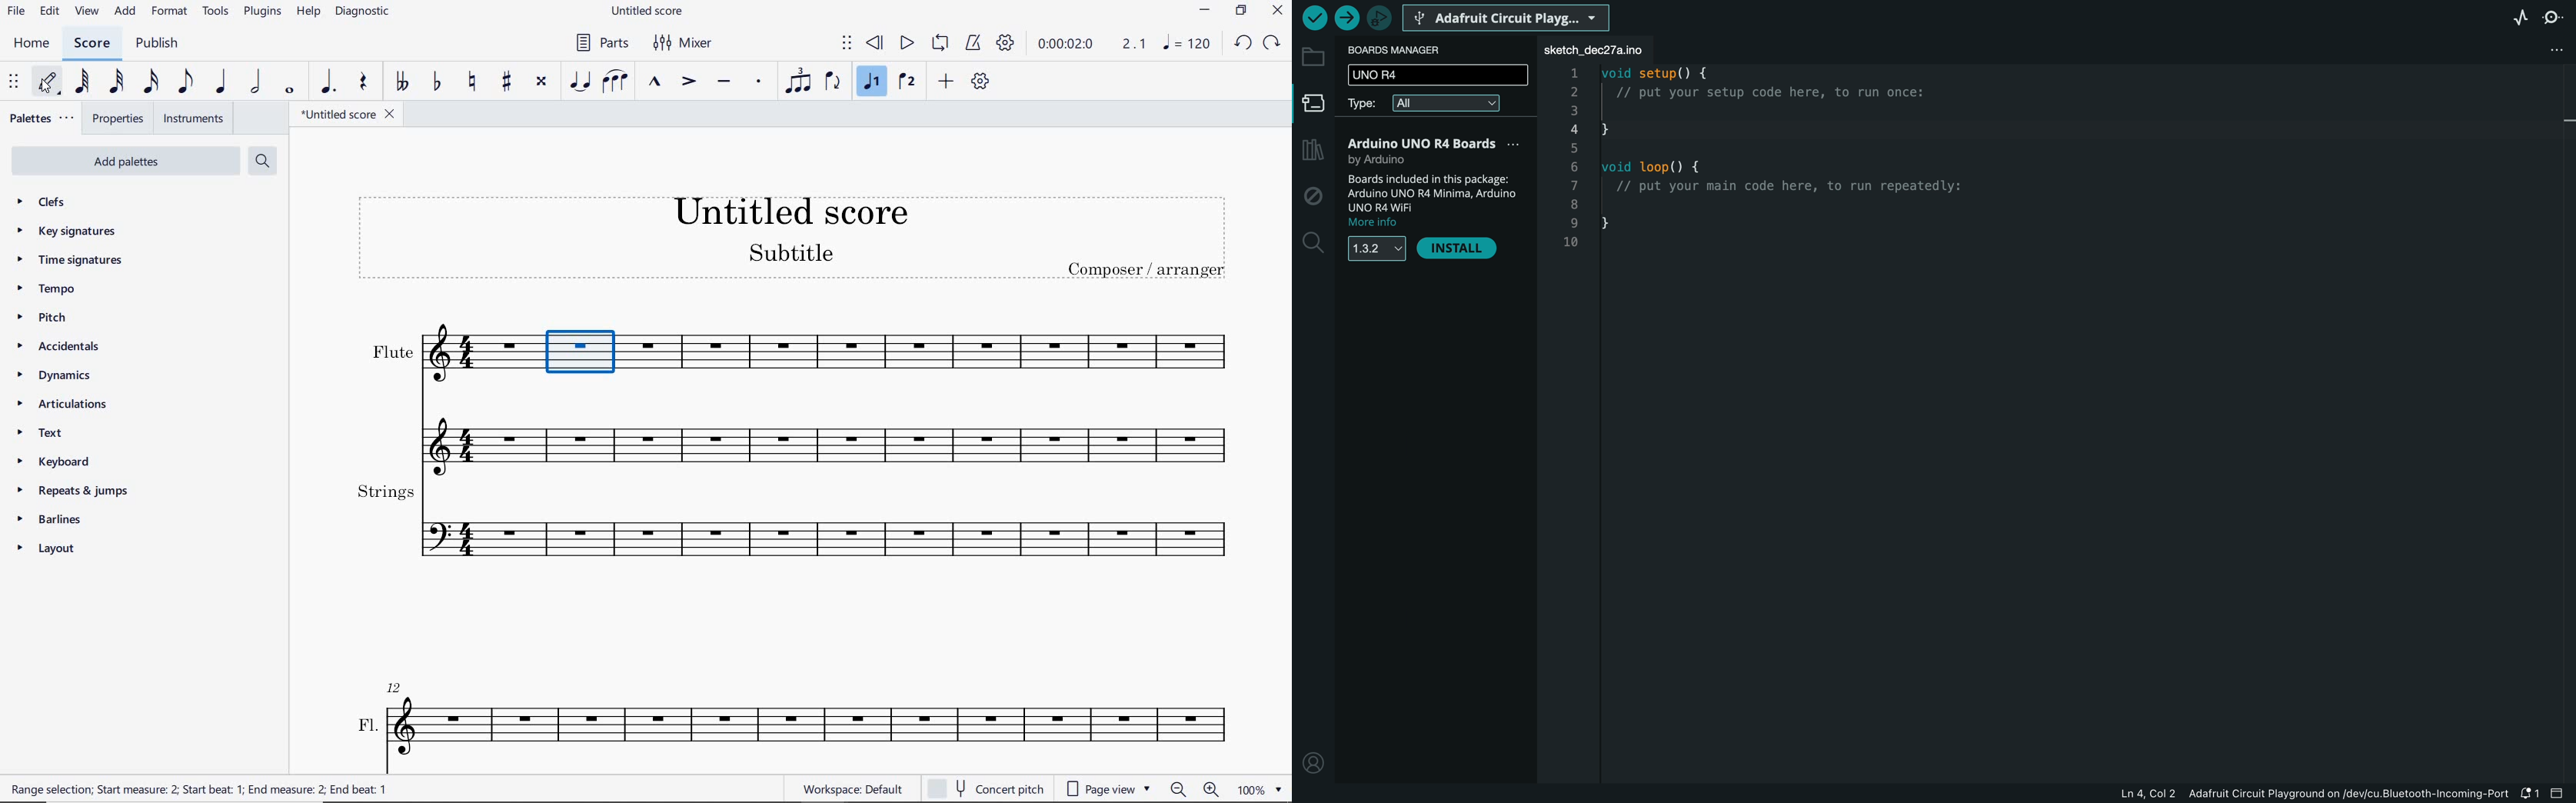 This screenshot has width=2576, height=812. What do you see at coordinates (792, 525) in the screenshot?
I see `strings` at bounding box center [792, 525].